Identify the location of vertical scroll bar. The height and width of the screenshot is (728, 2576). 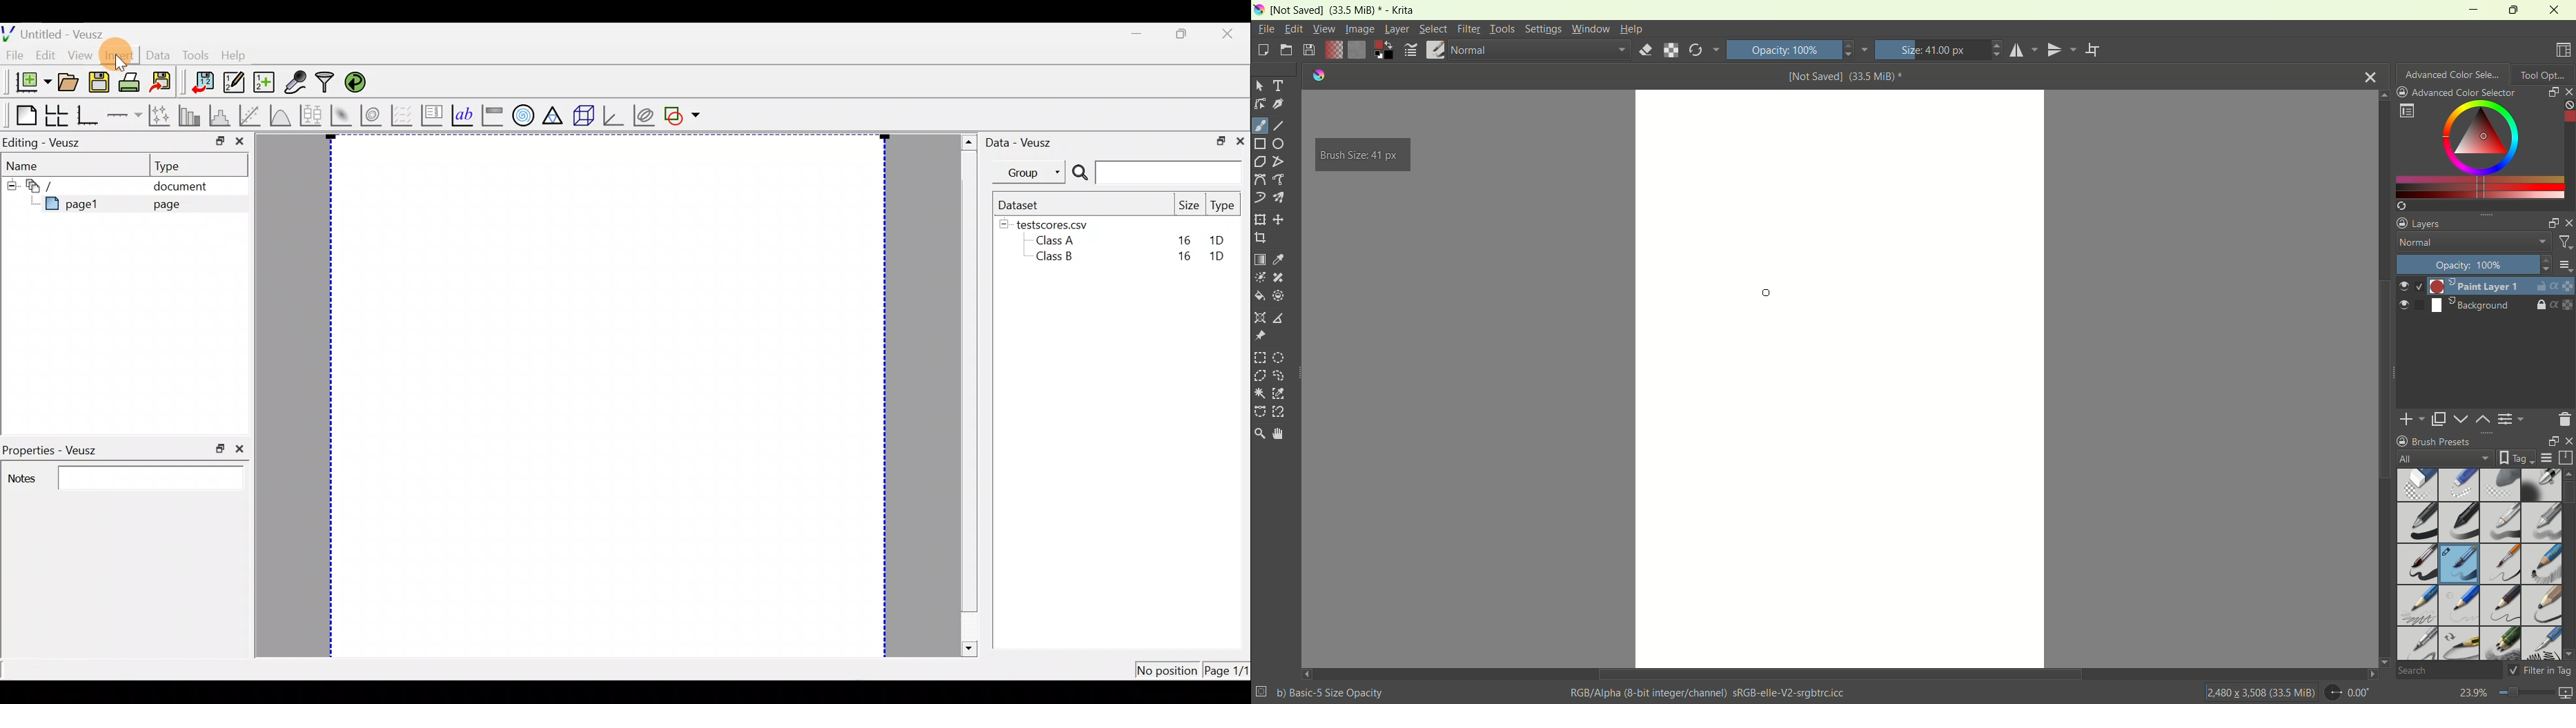
(2568, 148).